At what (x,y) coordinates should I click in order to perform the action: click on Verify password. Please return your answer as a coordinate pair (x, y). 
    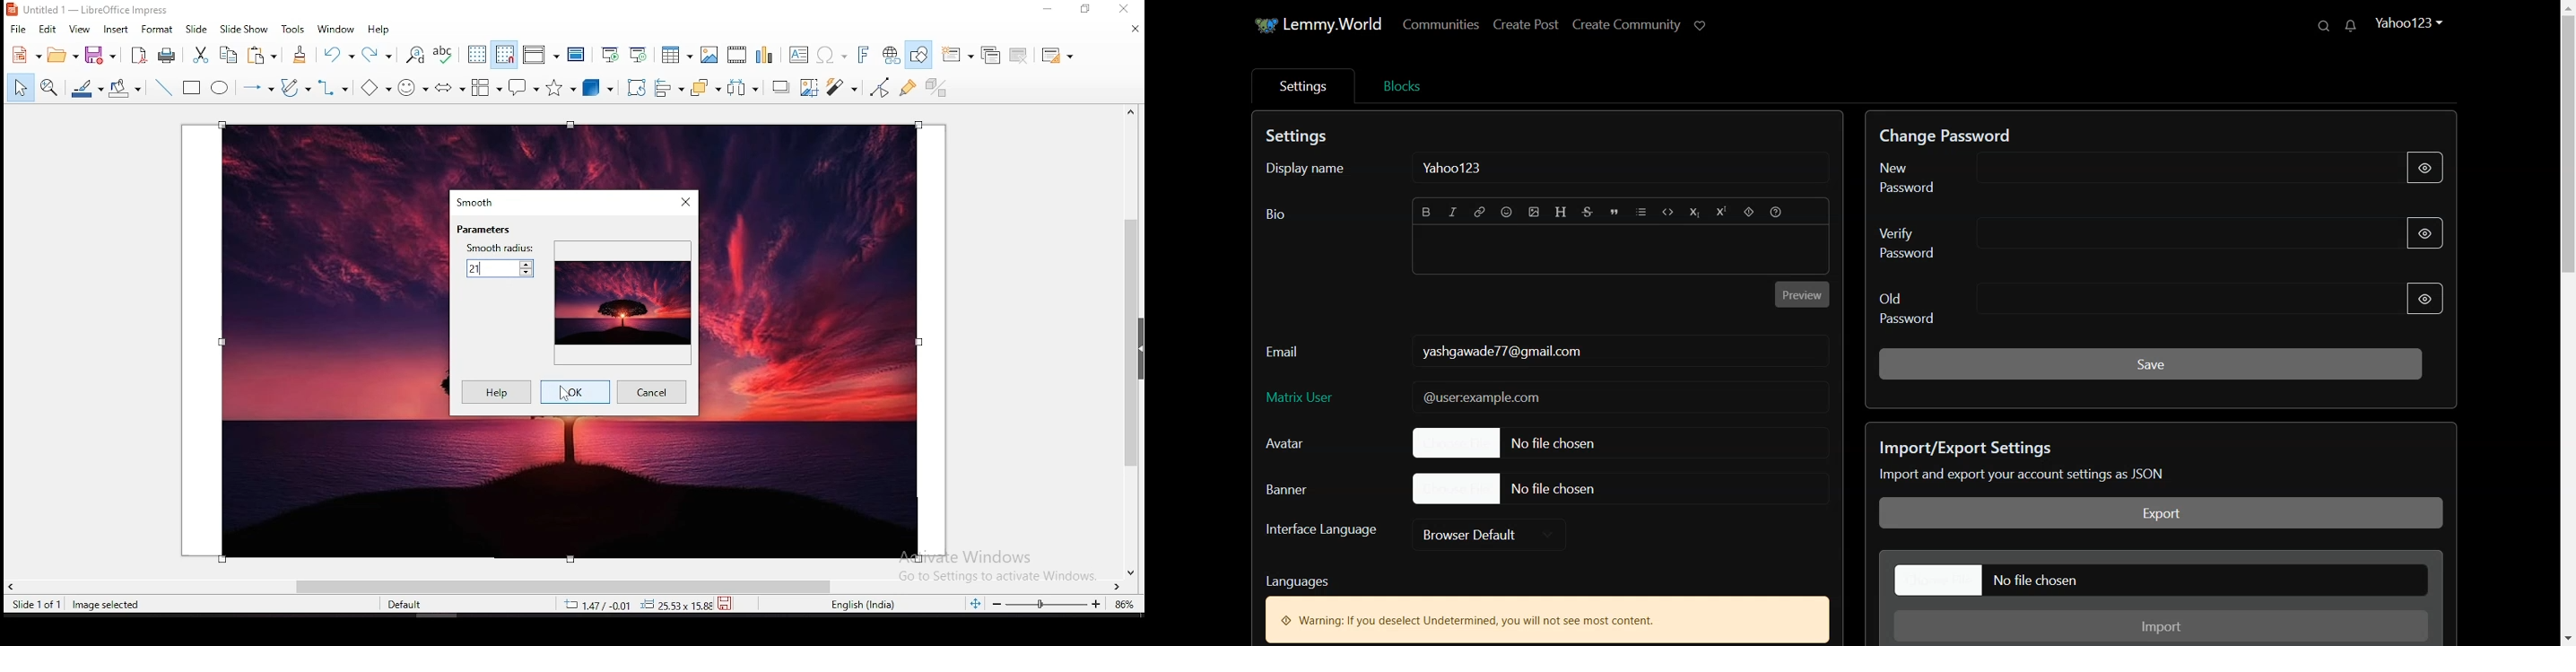
    Looking at the image, I should click on (2104, 239).